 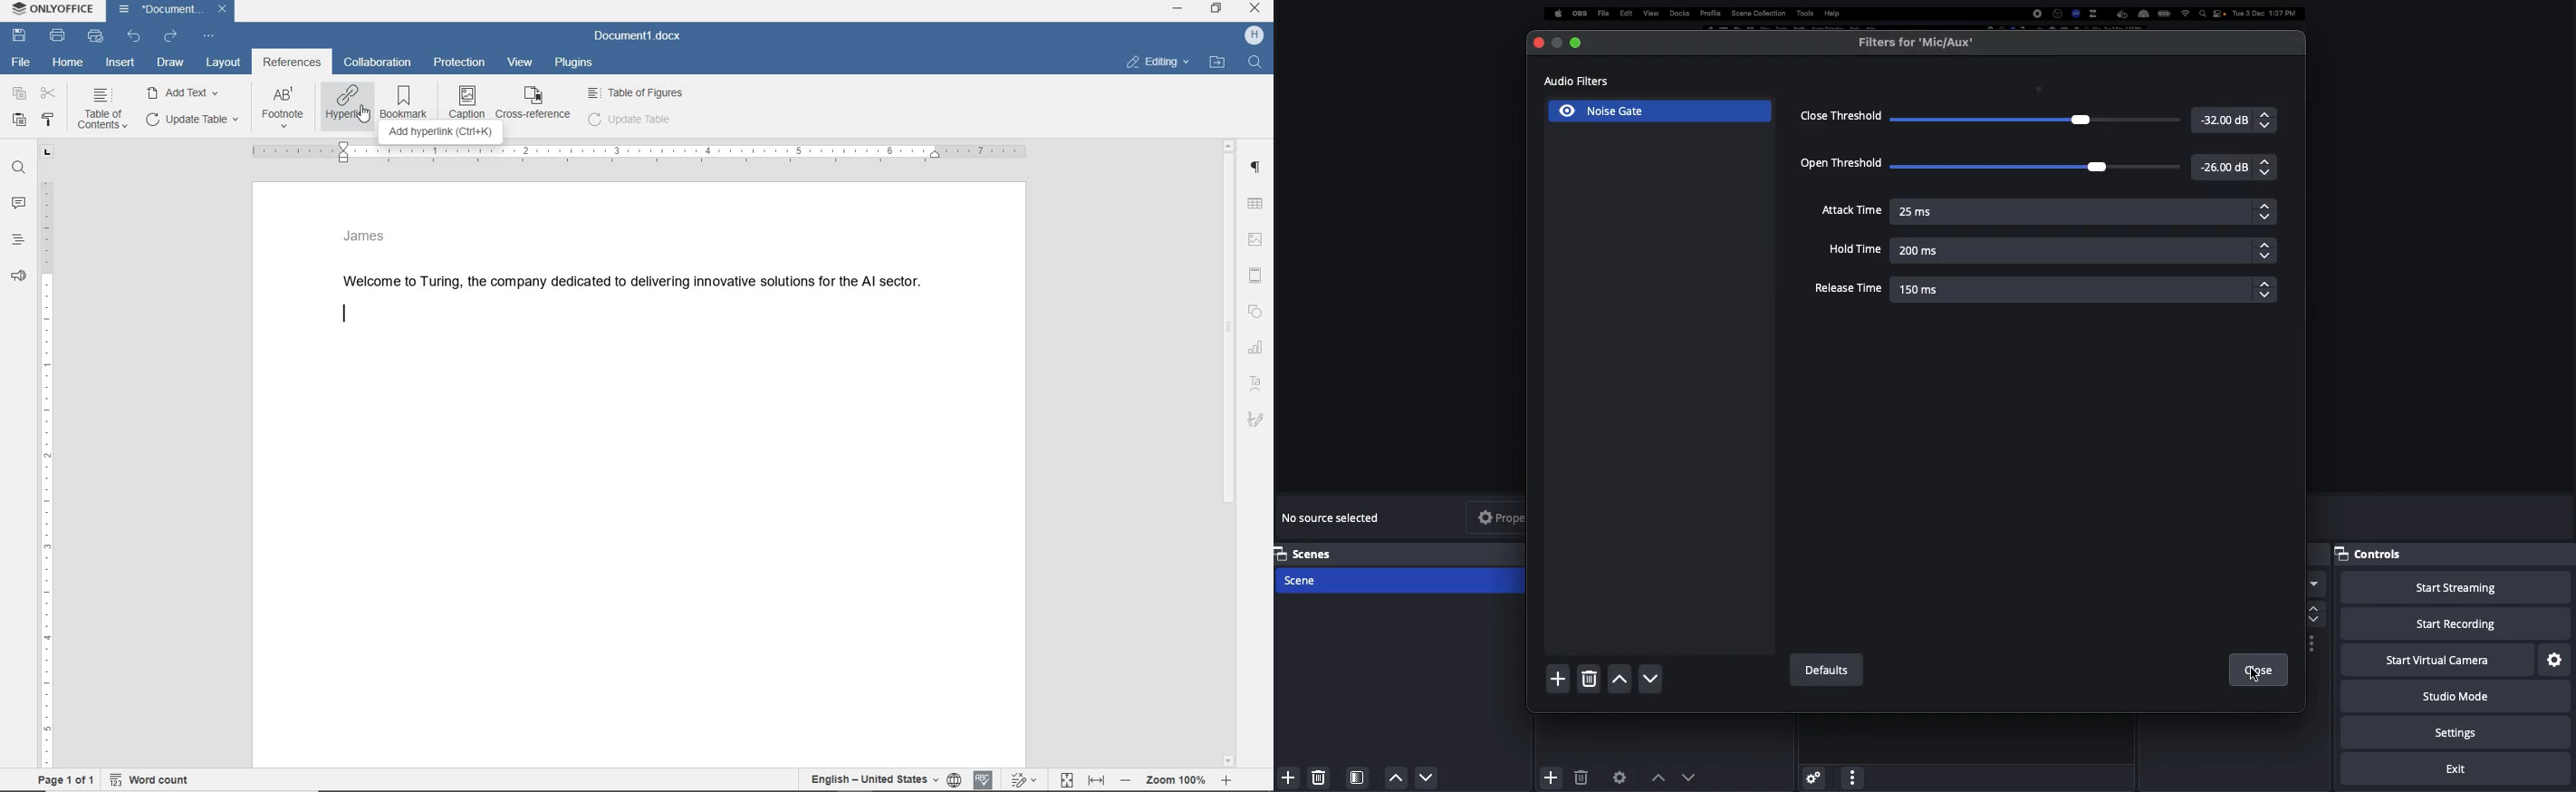 What do you see at coordinates (1581, 778) in the screenshot?
I see `Delete` at bounding box center [1581, 778].